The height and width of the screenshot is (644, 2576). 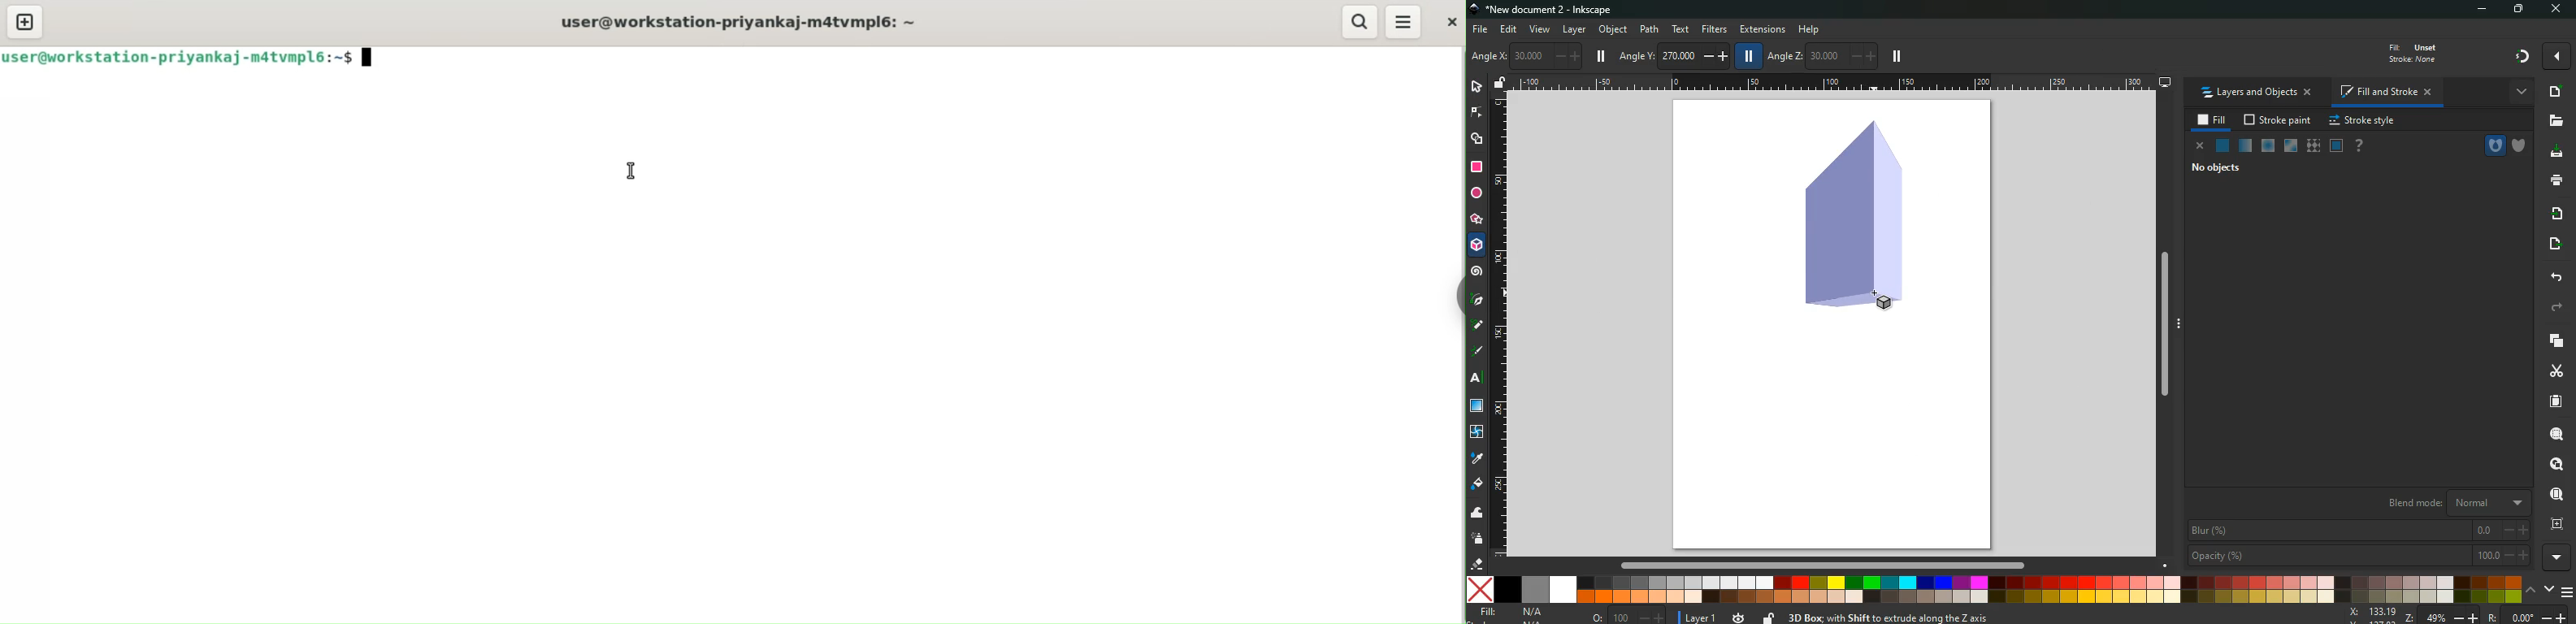 What do you see at coordinates (1522, 613) in the screenshot?
I see `fill` at bounding box center [1522, 613].